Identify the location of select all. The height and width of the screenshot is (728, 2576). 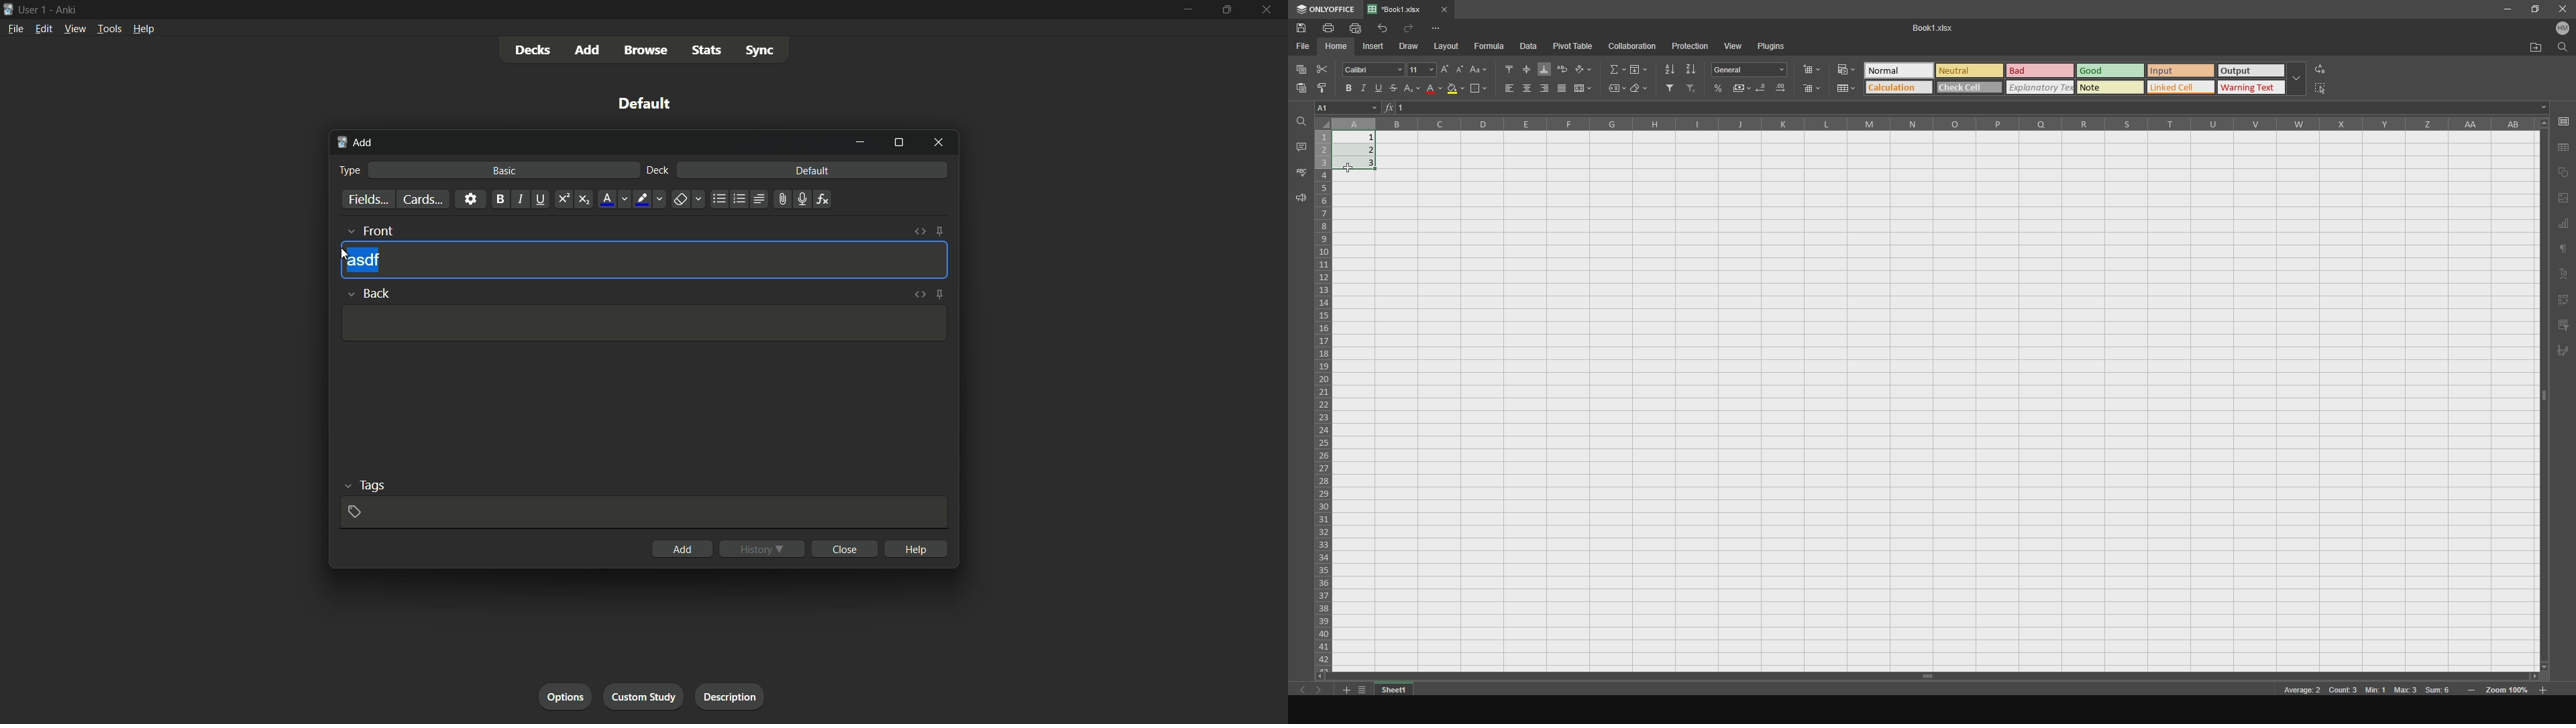
(2328, 89).